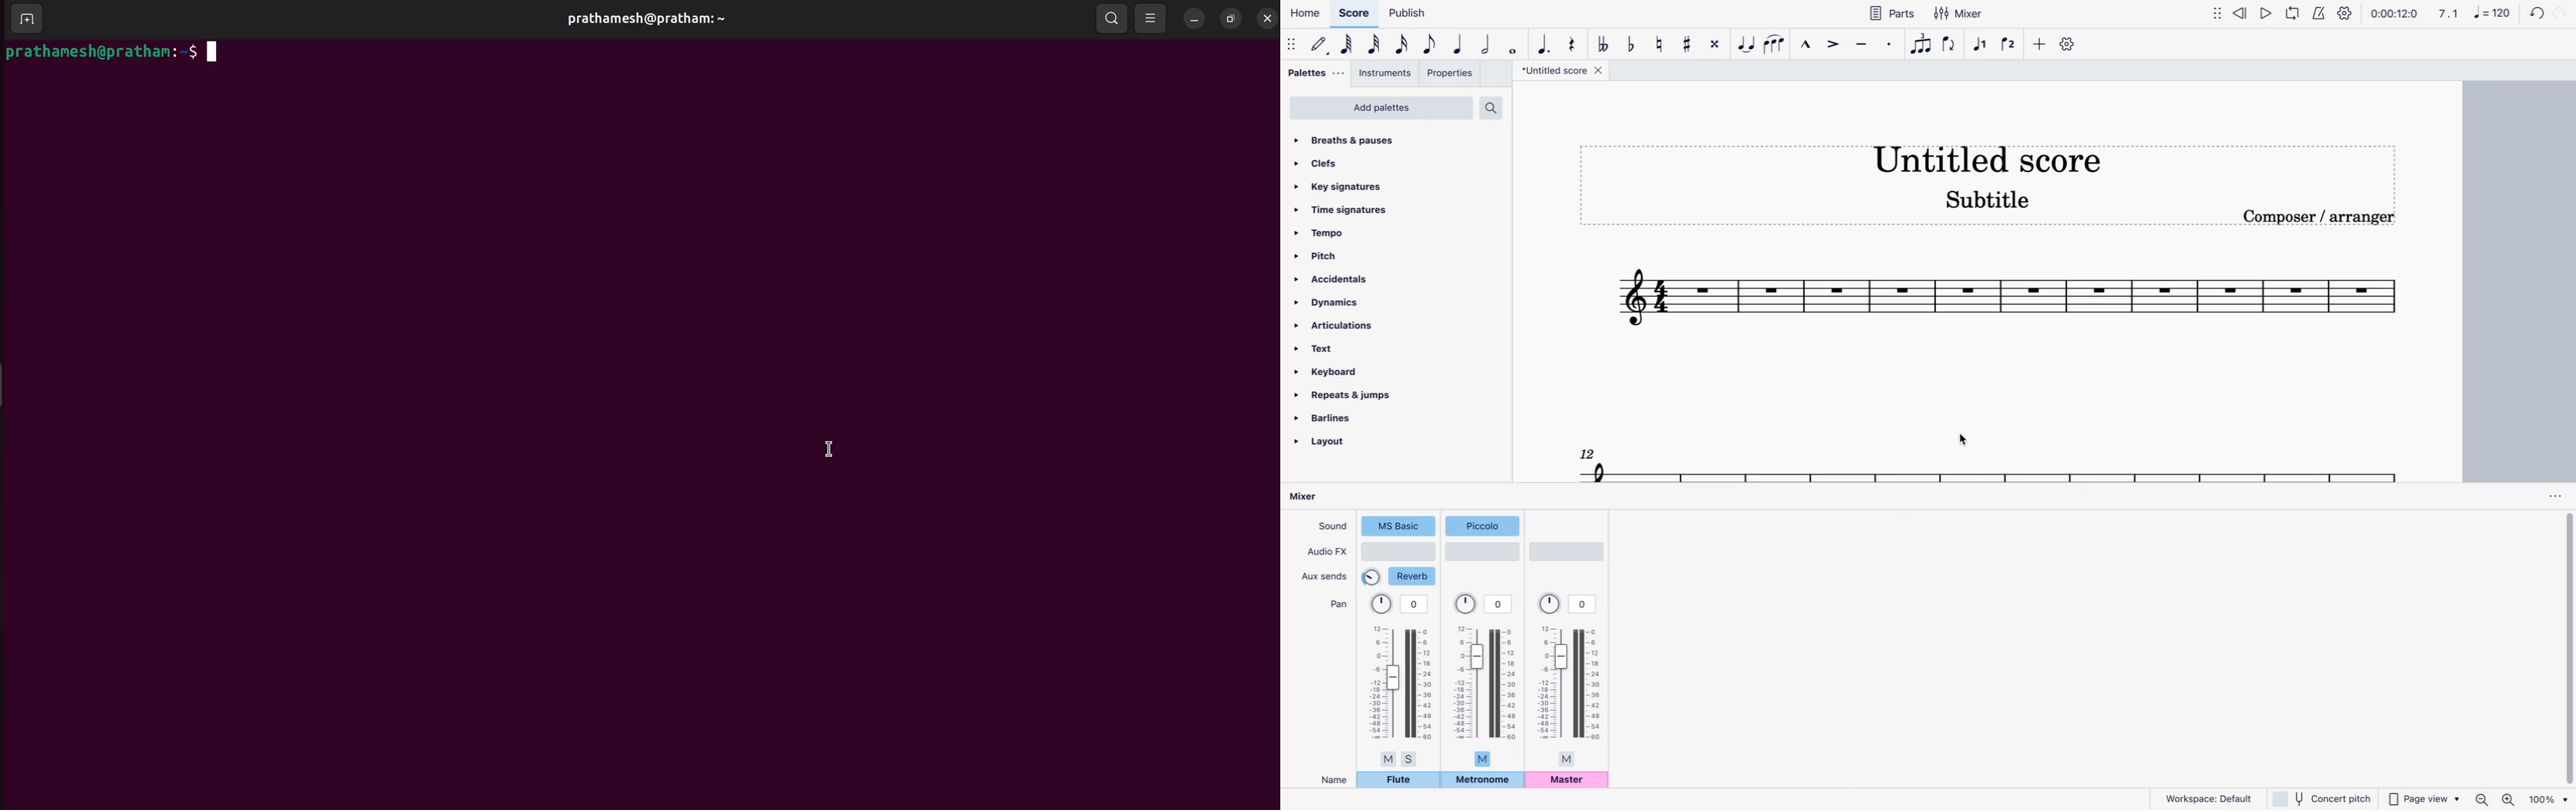 This screenshot has width=2576, height=812. I want to click on pan, so click(1336, 605).